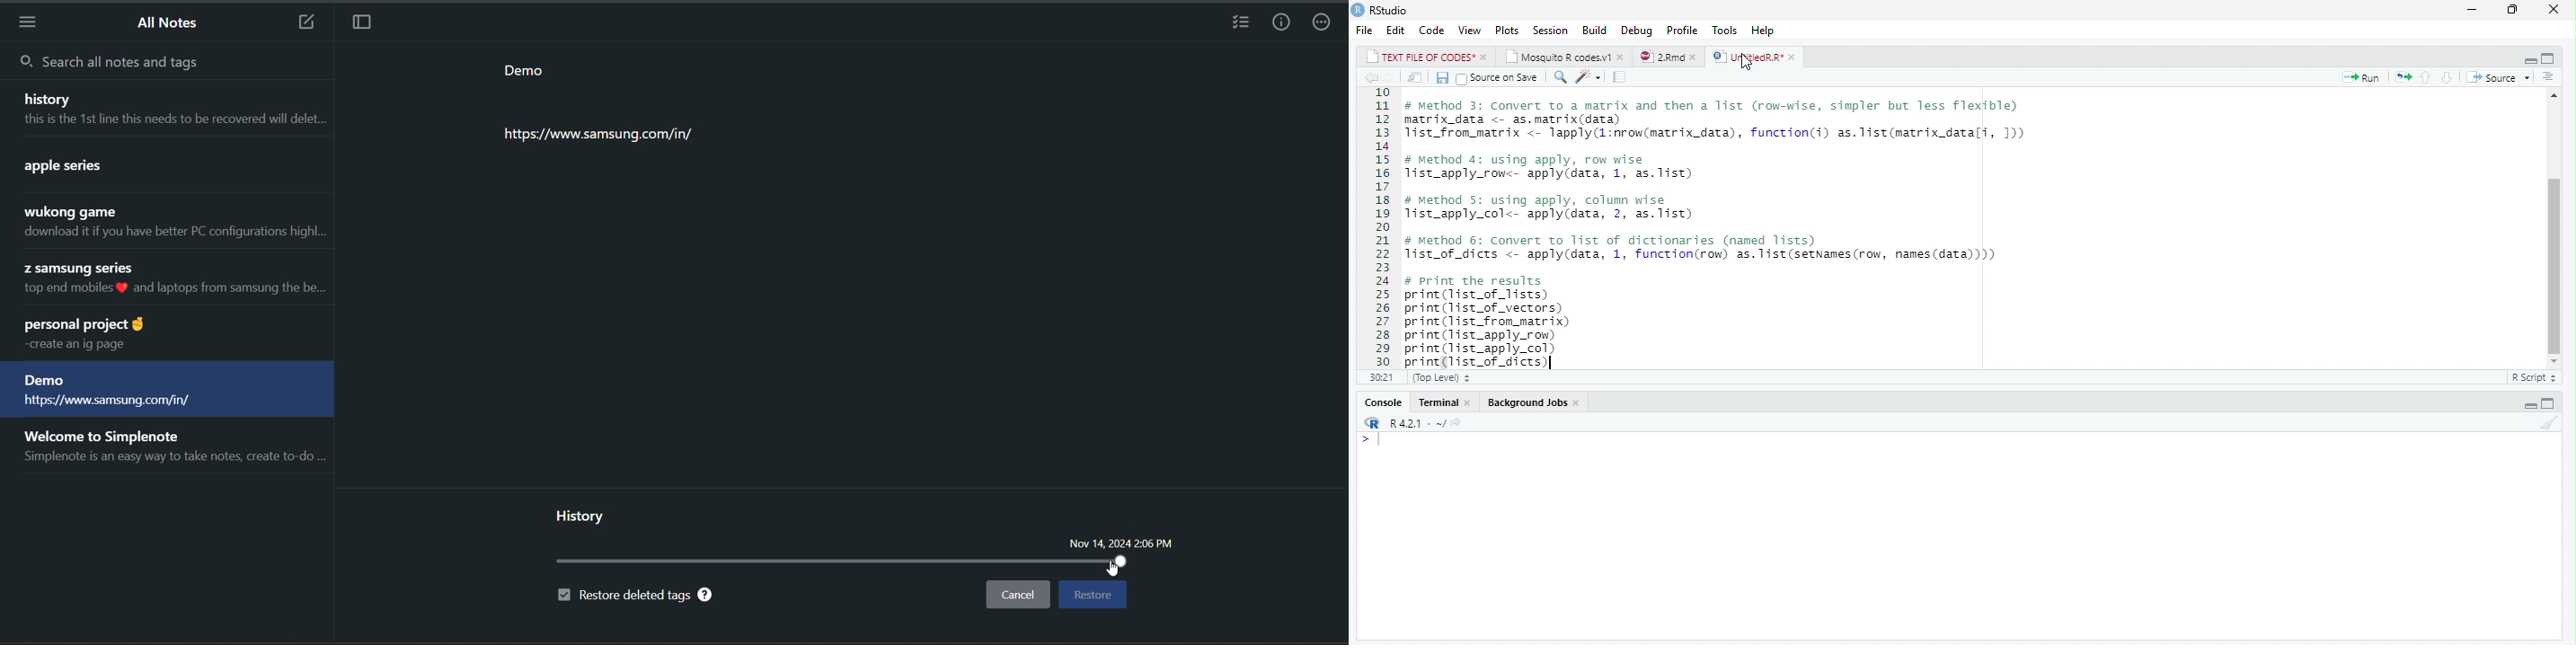 This screenshot has height=672, width=2576. What do you see at coordinates (1534, 402) in the screenshot?
I see `Background Jobs` at bounding box center [1534, 402].